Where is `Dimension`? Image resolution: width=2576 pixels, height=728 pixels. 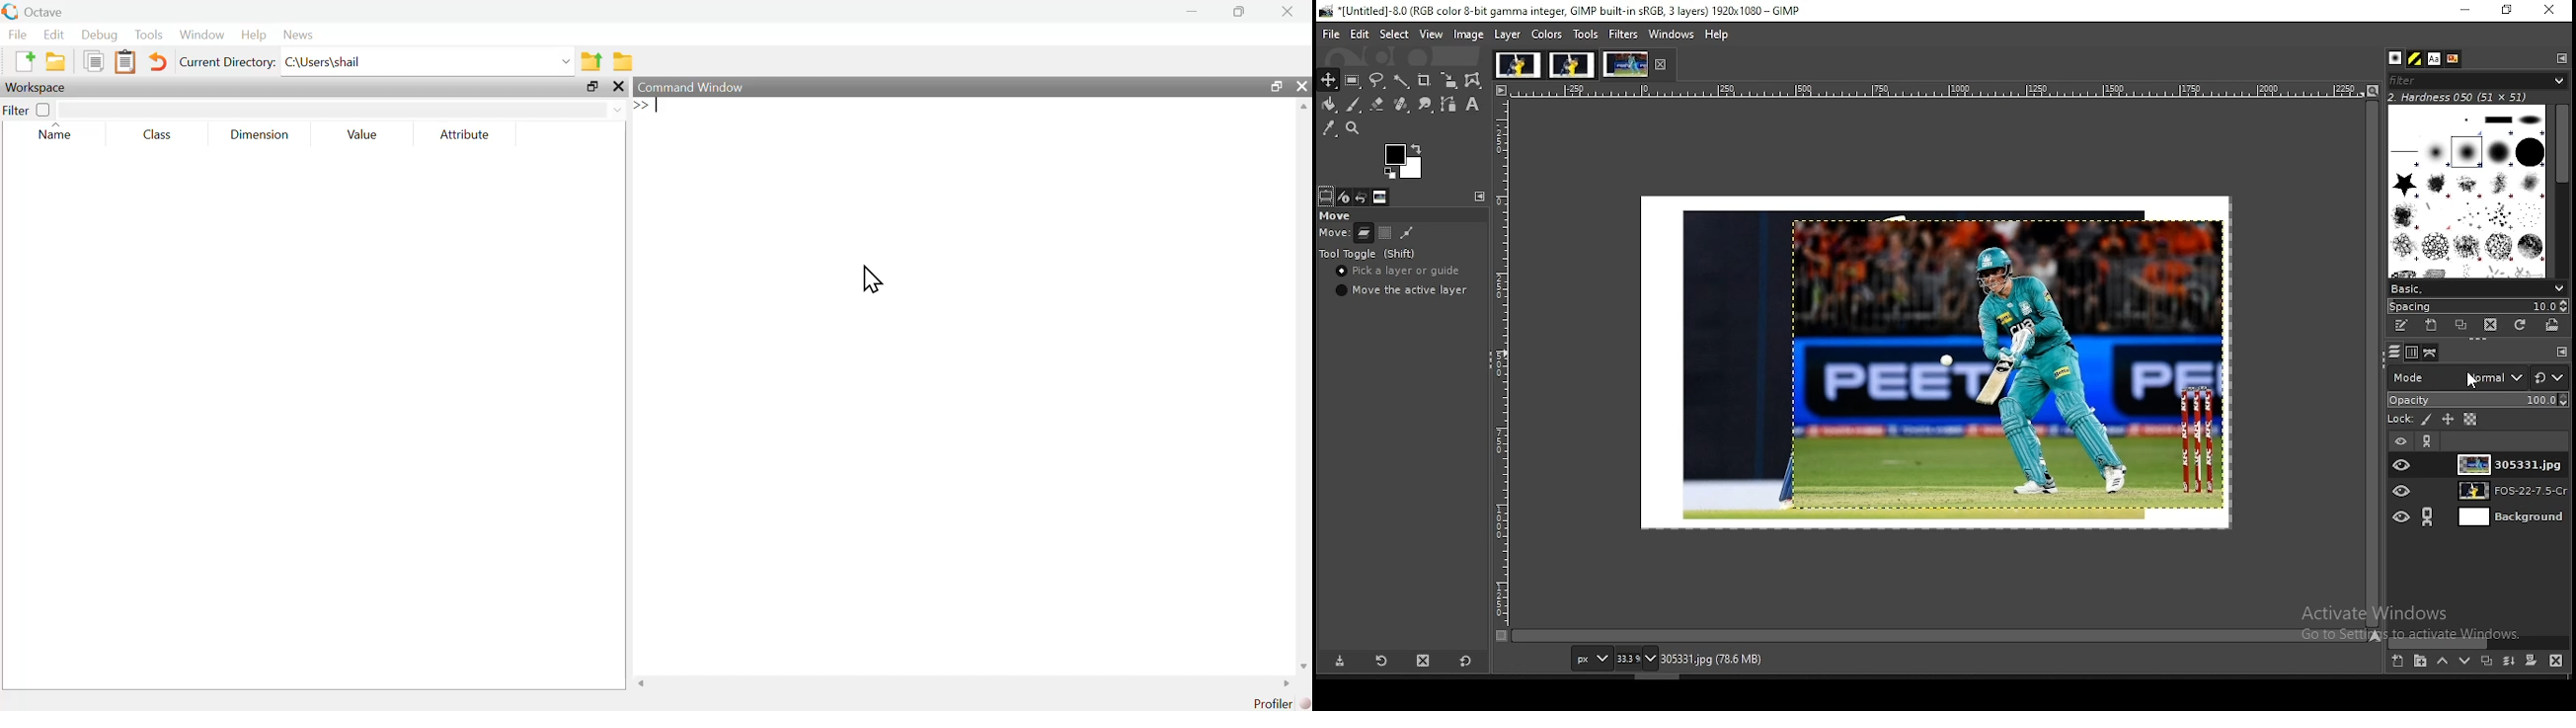 Dimension is located at coordinates (260, 135).